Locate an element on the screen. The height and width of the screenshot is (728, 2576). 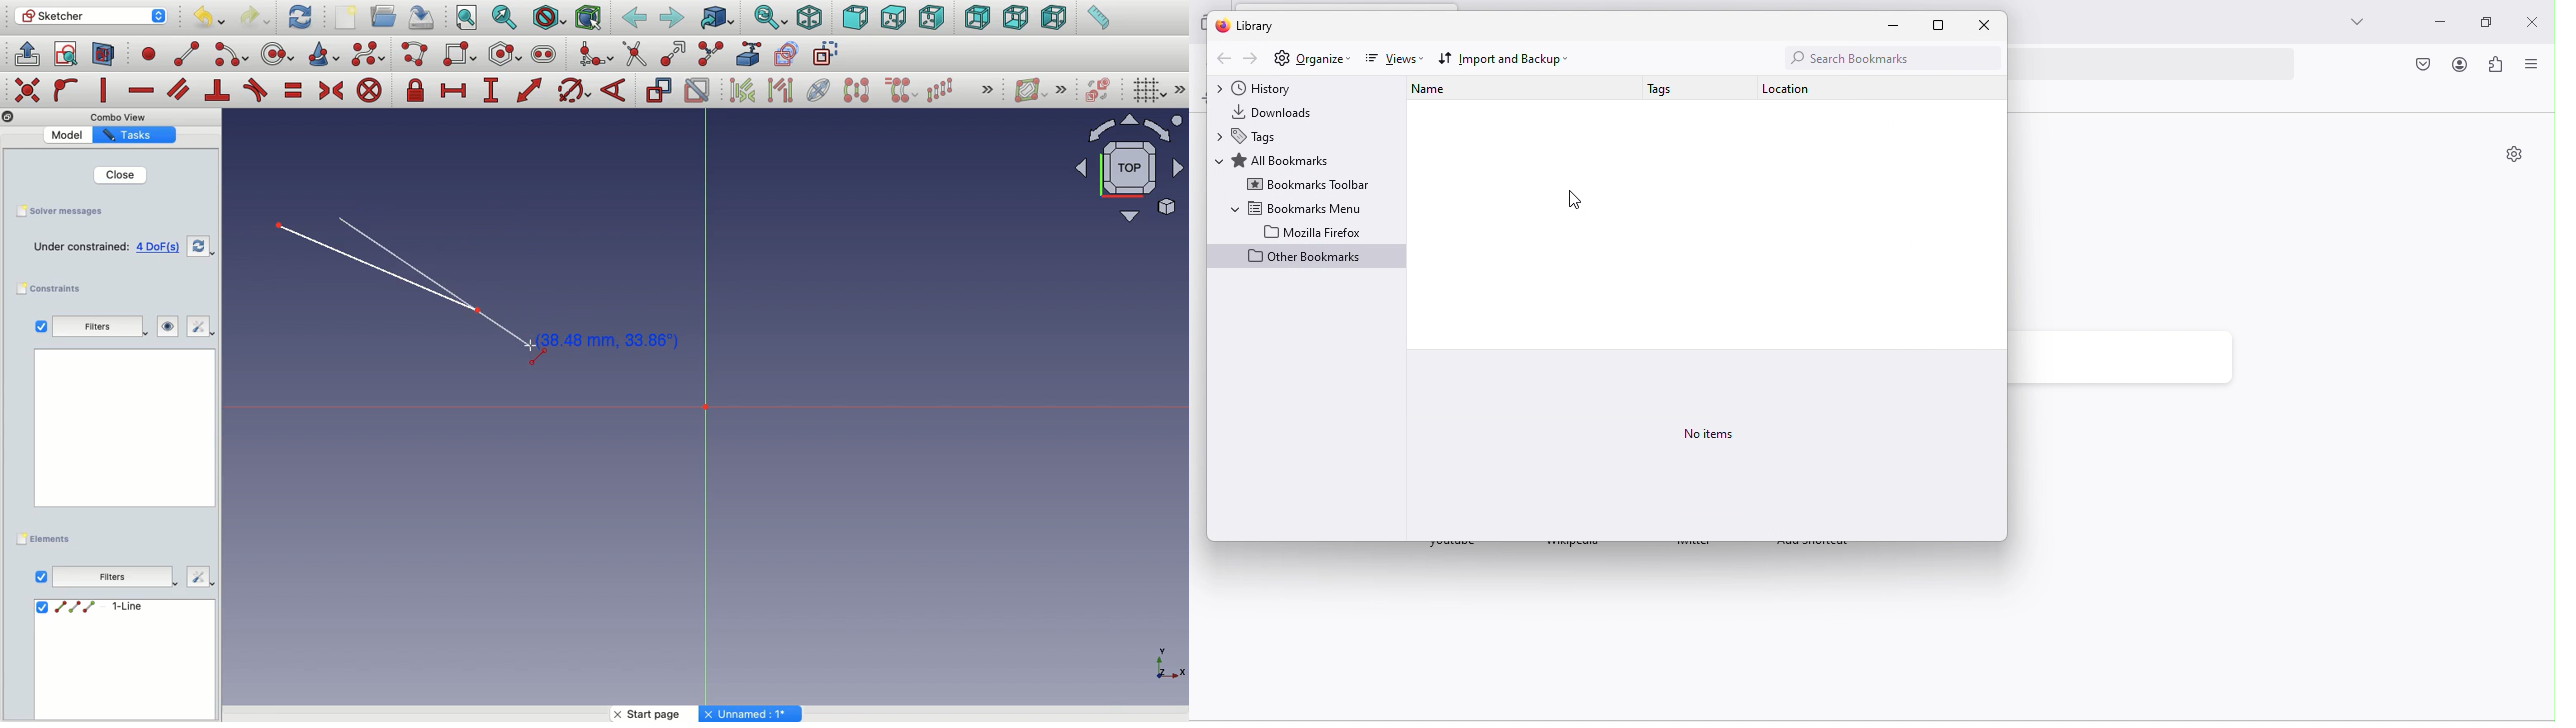
Map sketch to face is located at coordinates (104, 55).